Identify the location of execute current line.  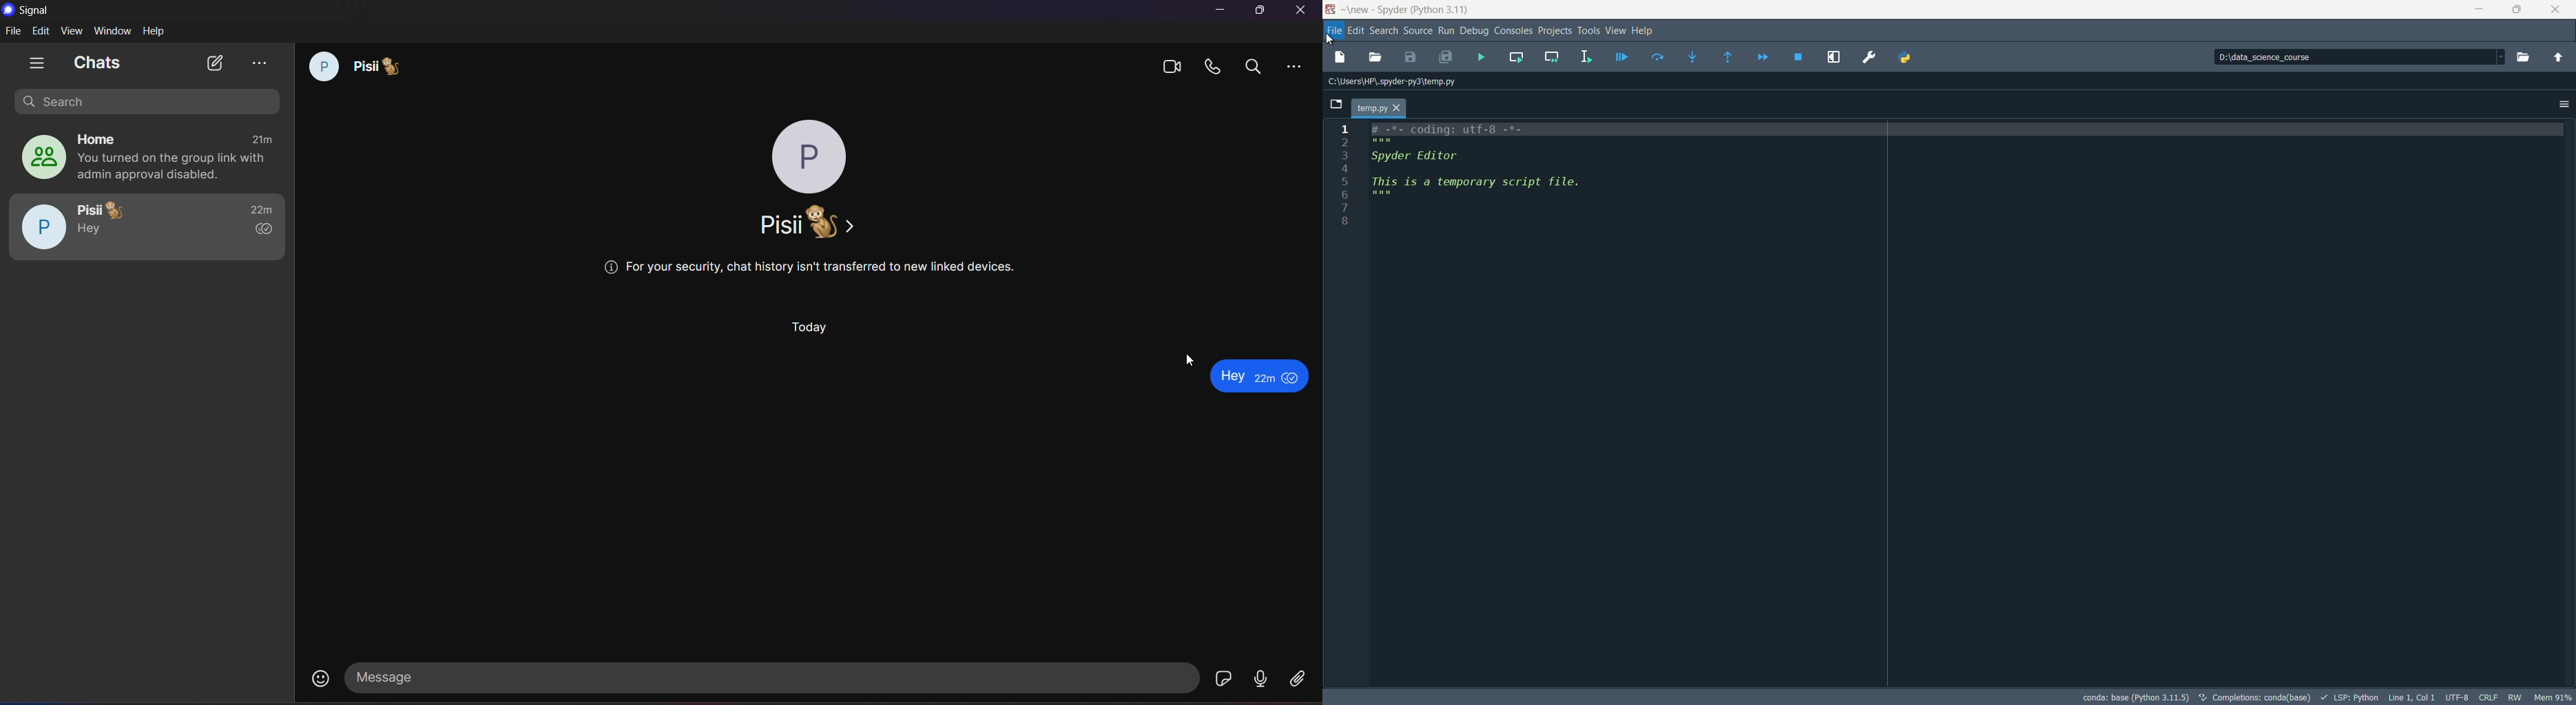
(1658, 58).